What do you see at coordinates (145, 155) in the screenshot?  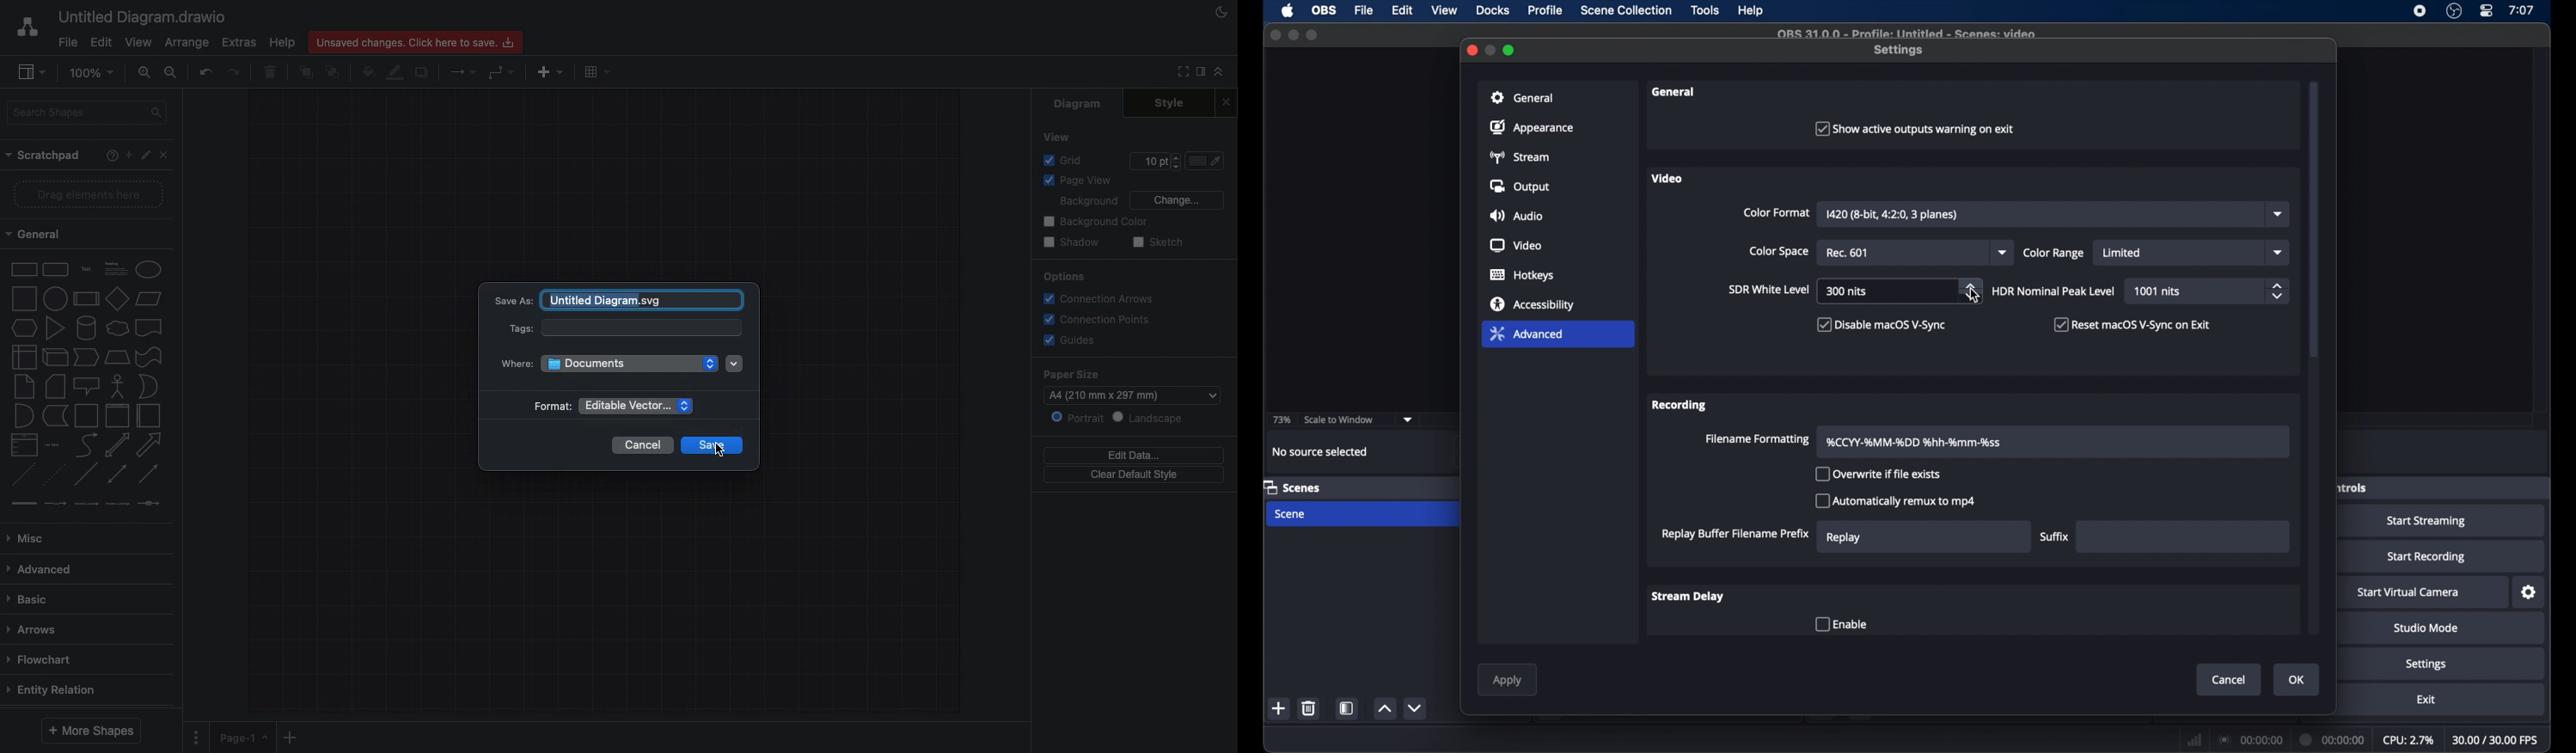 I see `Edit` at bounding box center [145, 155].